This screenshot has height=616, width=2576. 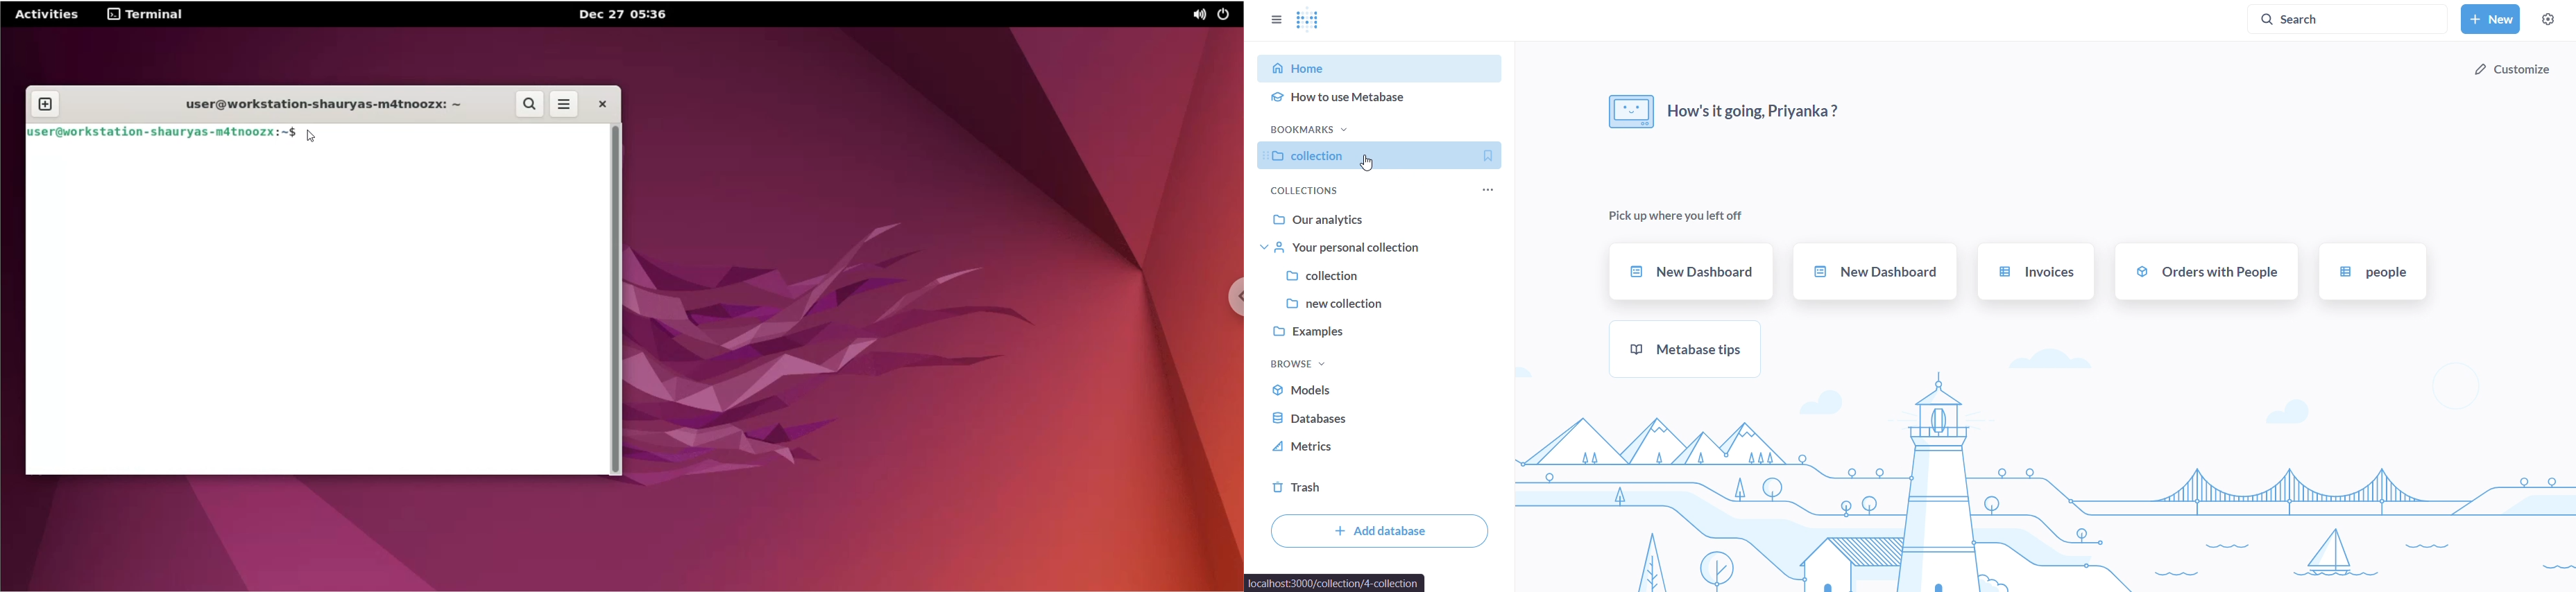 I want to click on new , so click(x=2490, y=19).